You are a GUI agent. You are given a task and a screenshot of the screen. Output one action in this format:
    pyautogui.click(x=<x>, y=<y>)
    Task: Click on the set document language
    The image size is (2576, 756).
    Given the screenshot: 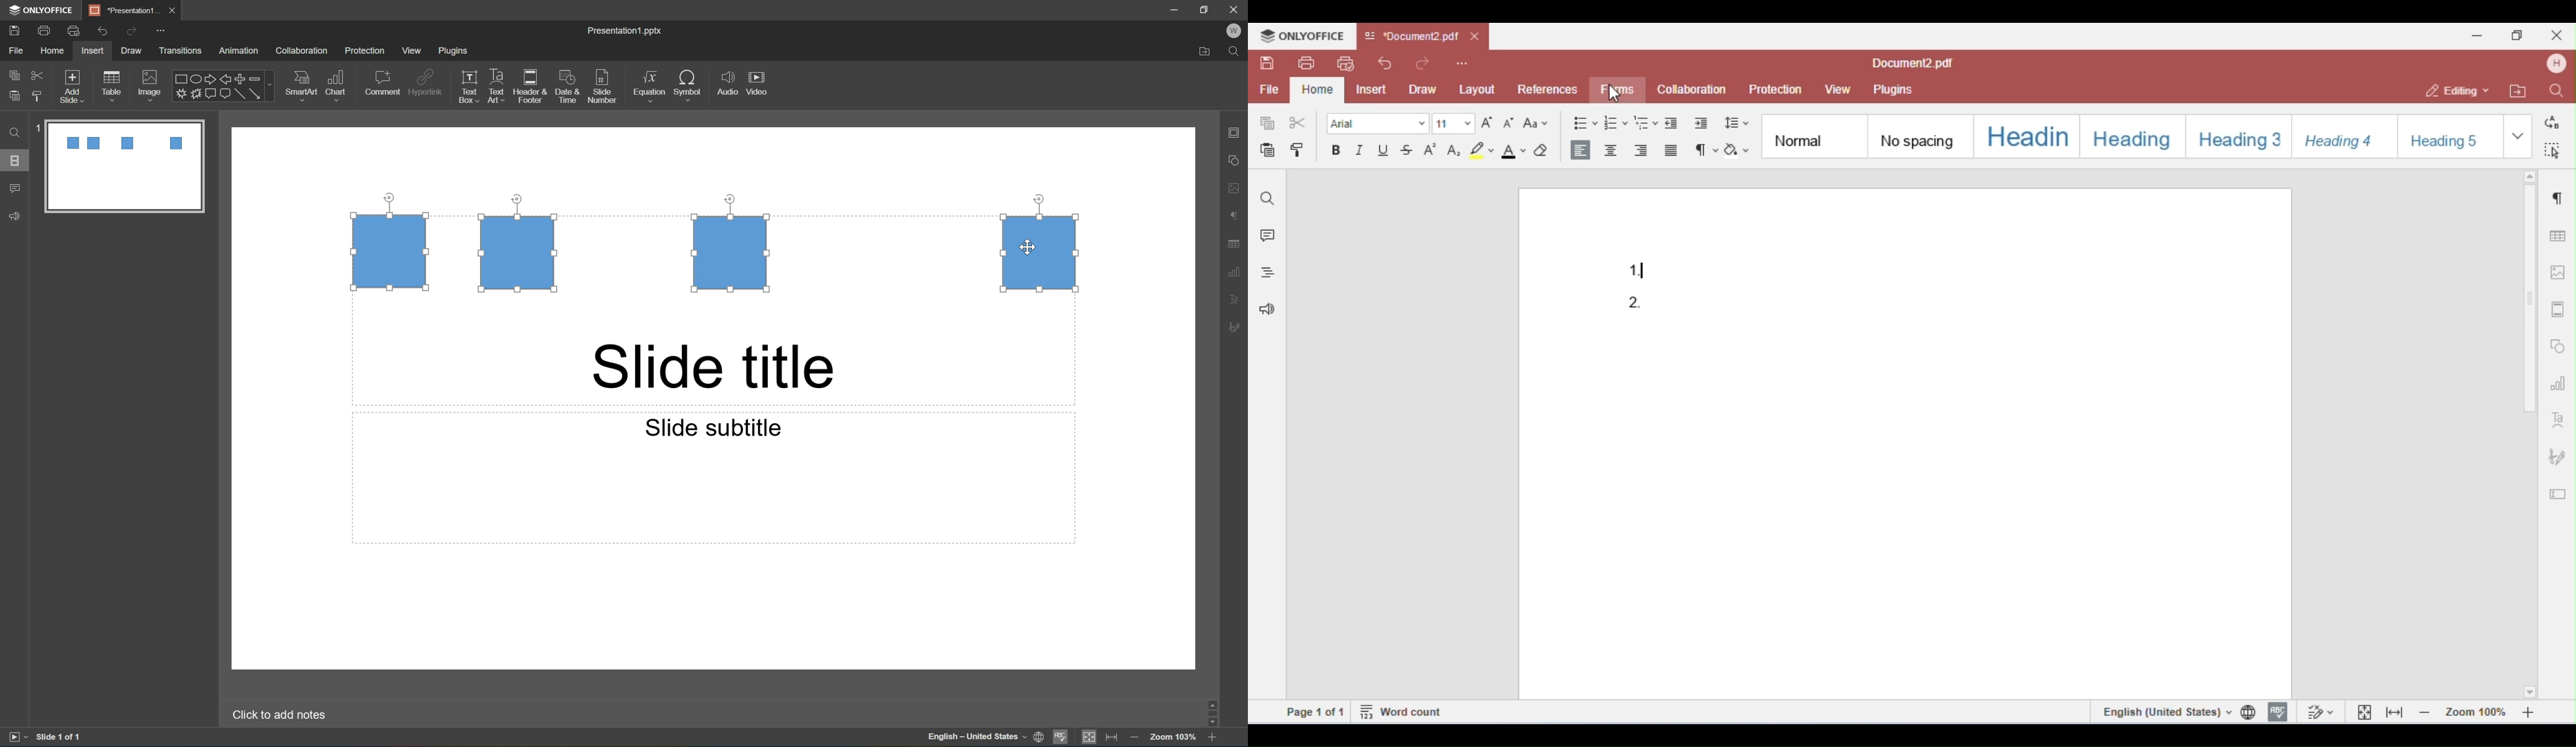 What is the action you would take?
    pyautogui.click(x=984, y=739)
    